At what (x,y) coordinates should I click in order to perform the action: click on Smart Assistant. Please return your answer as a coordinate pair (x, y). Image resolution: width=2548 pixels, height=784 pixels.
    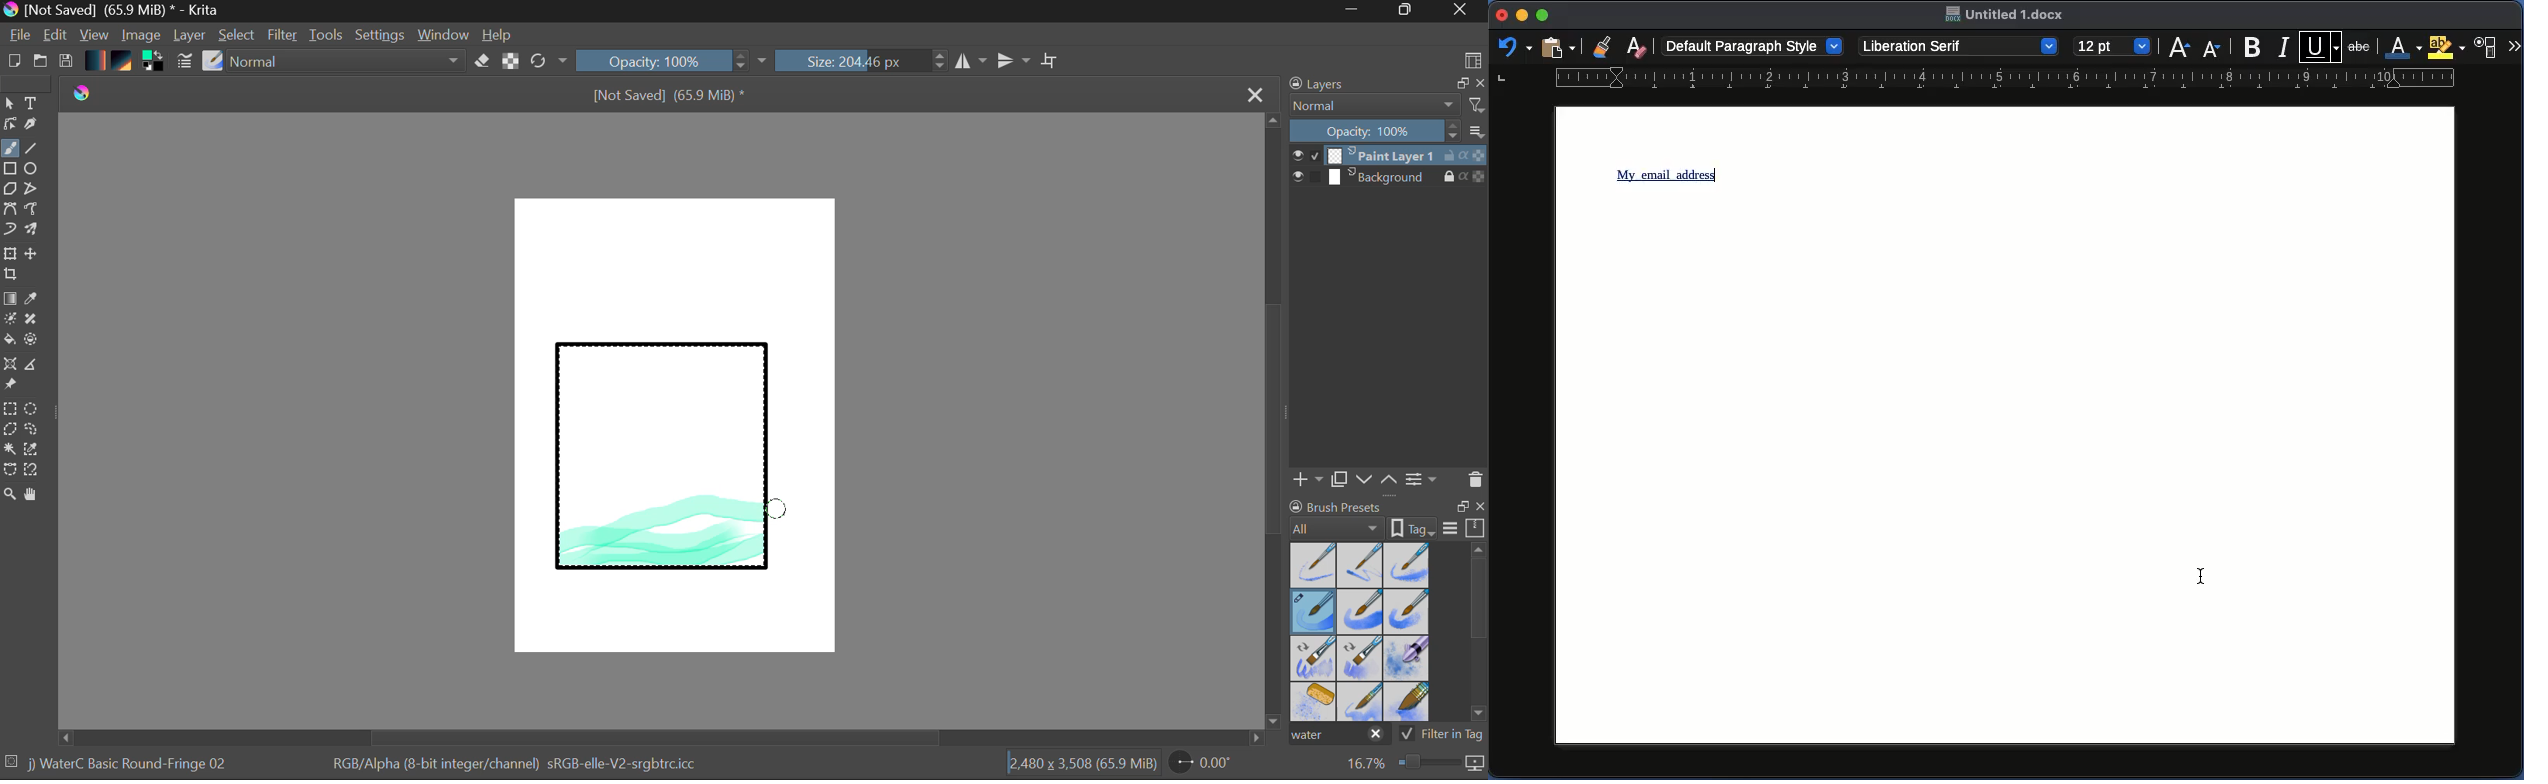
    Looking at the image, I should click on (9, 366).